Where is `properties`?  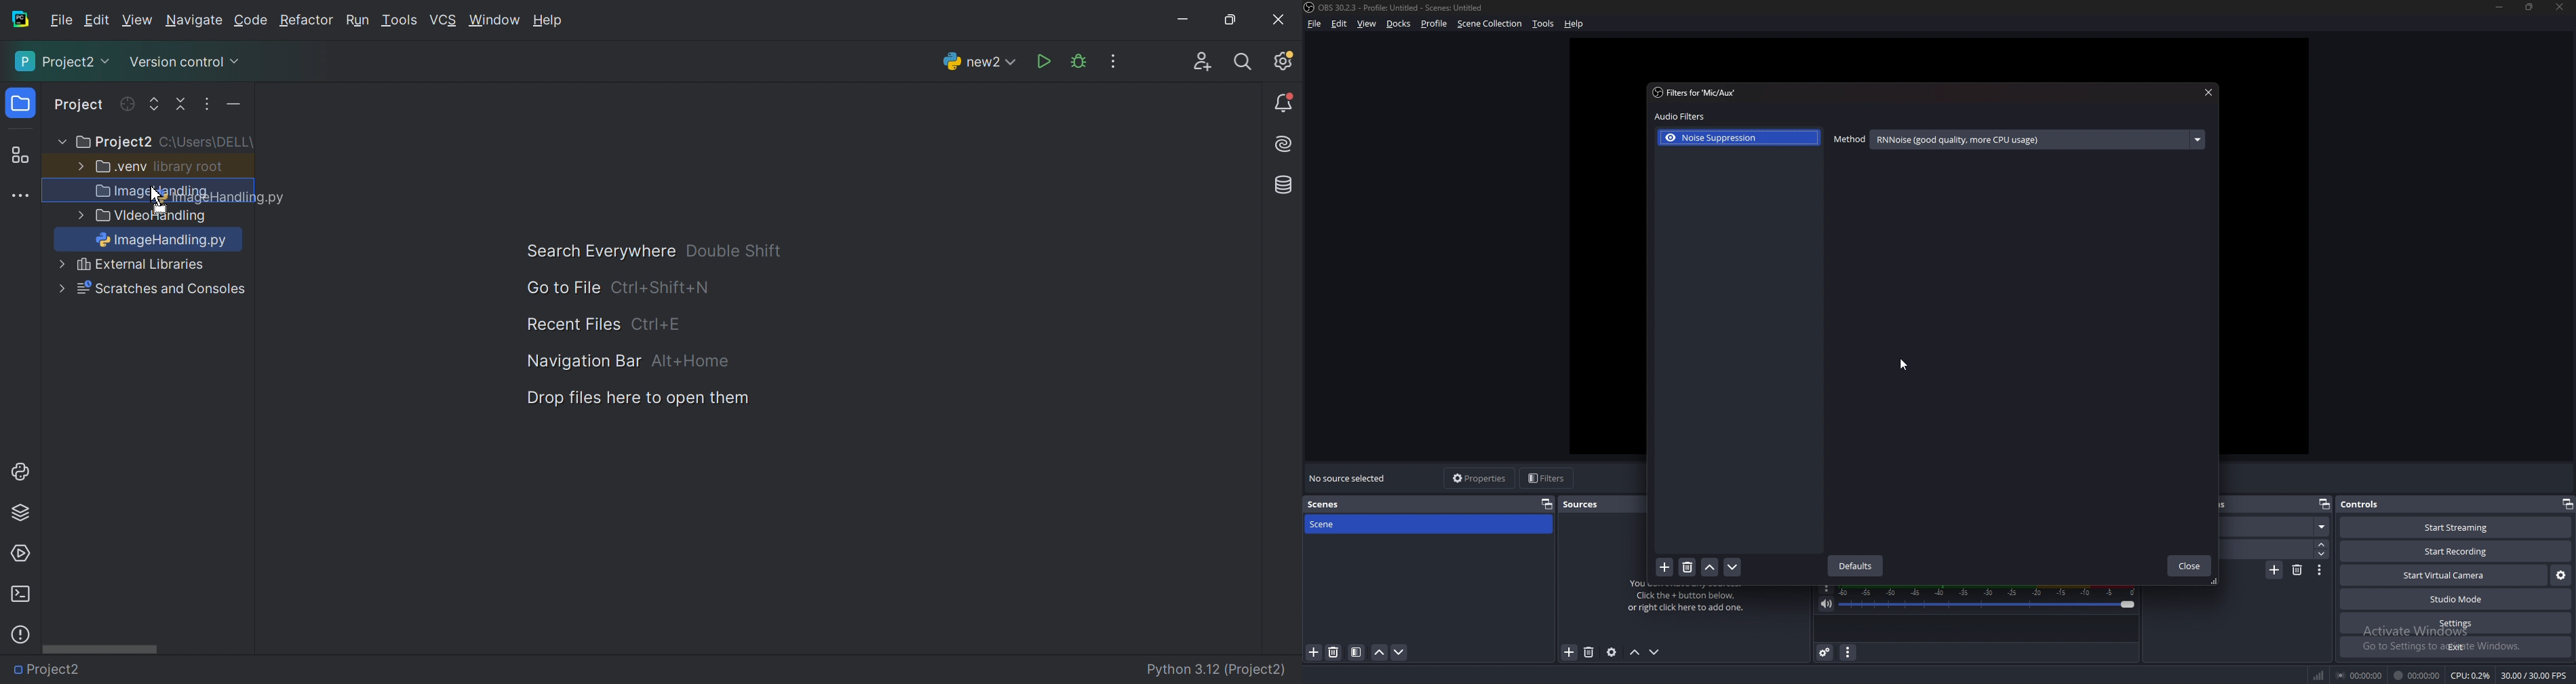 properties is located at coordinates (1547, 504).